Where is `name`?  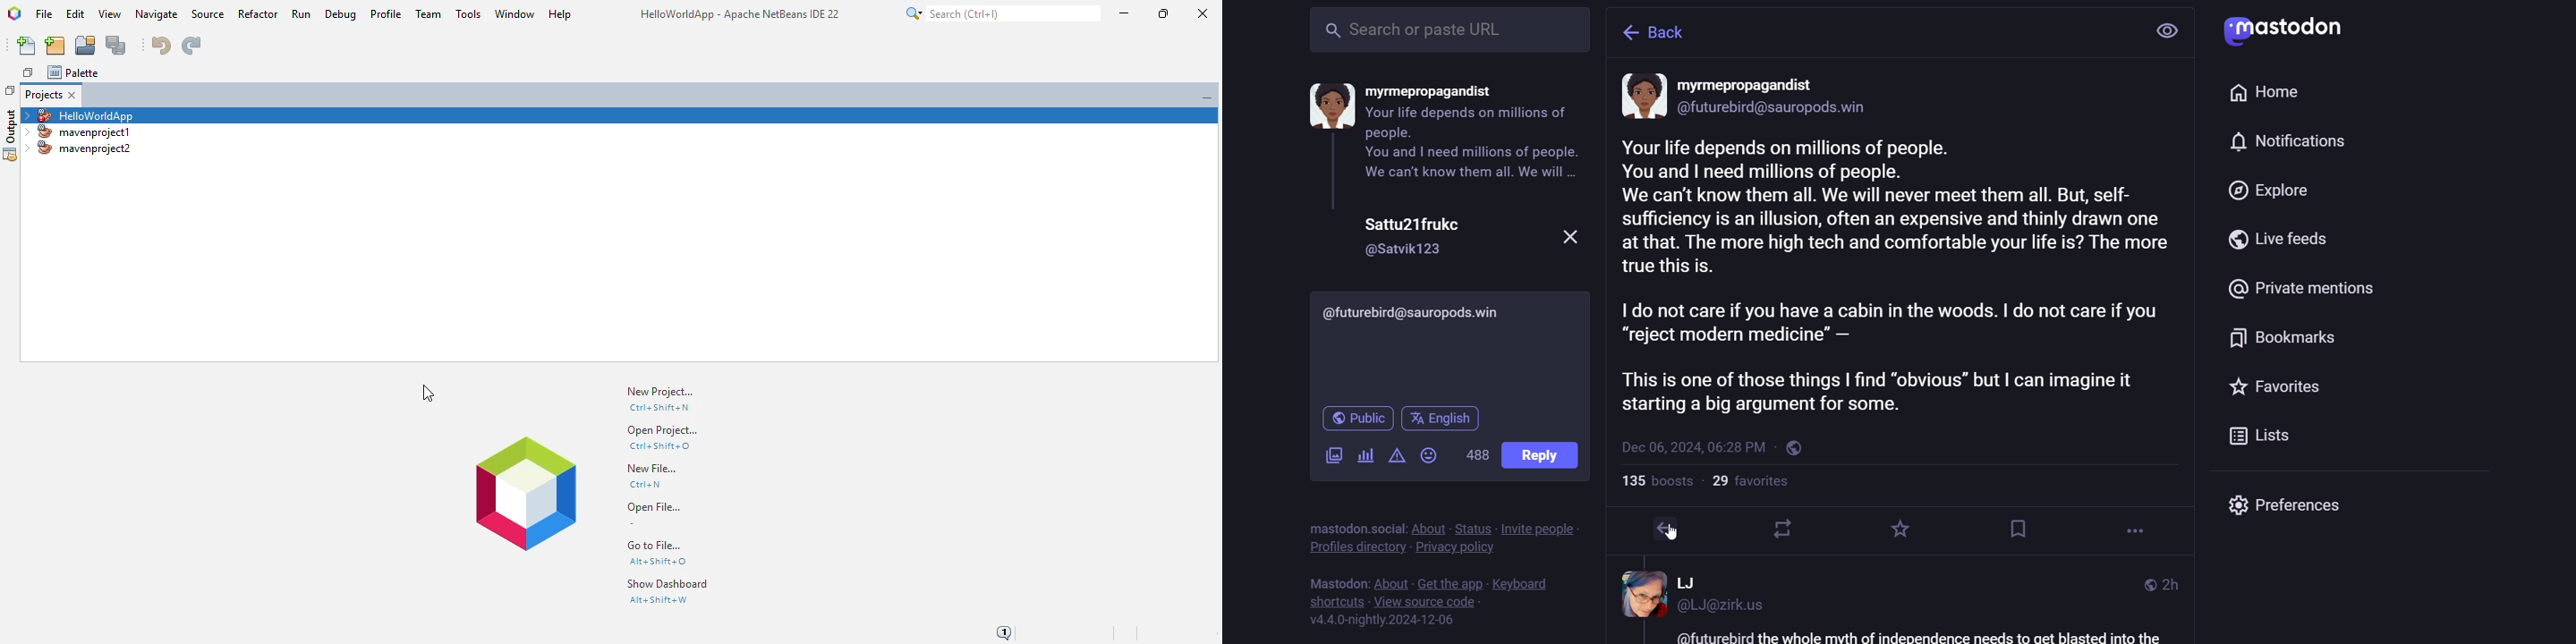 name is located at coordinates (1691, 583).